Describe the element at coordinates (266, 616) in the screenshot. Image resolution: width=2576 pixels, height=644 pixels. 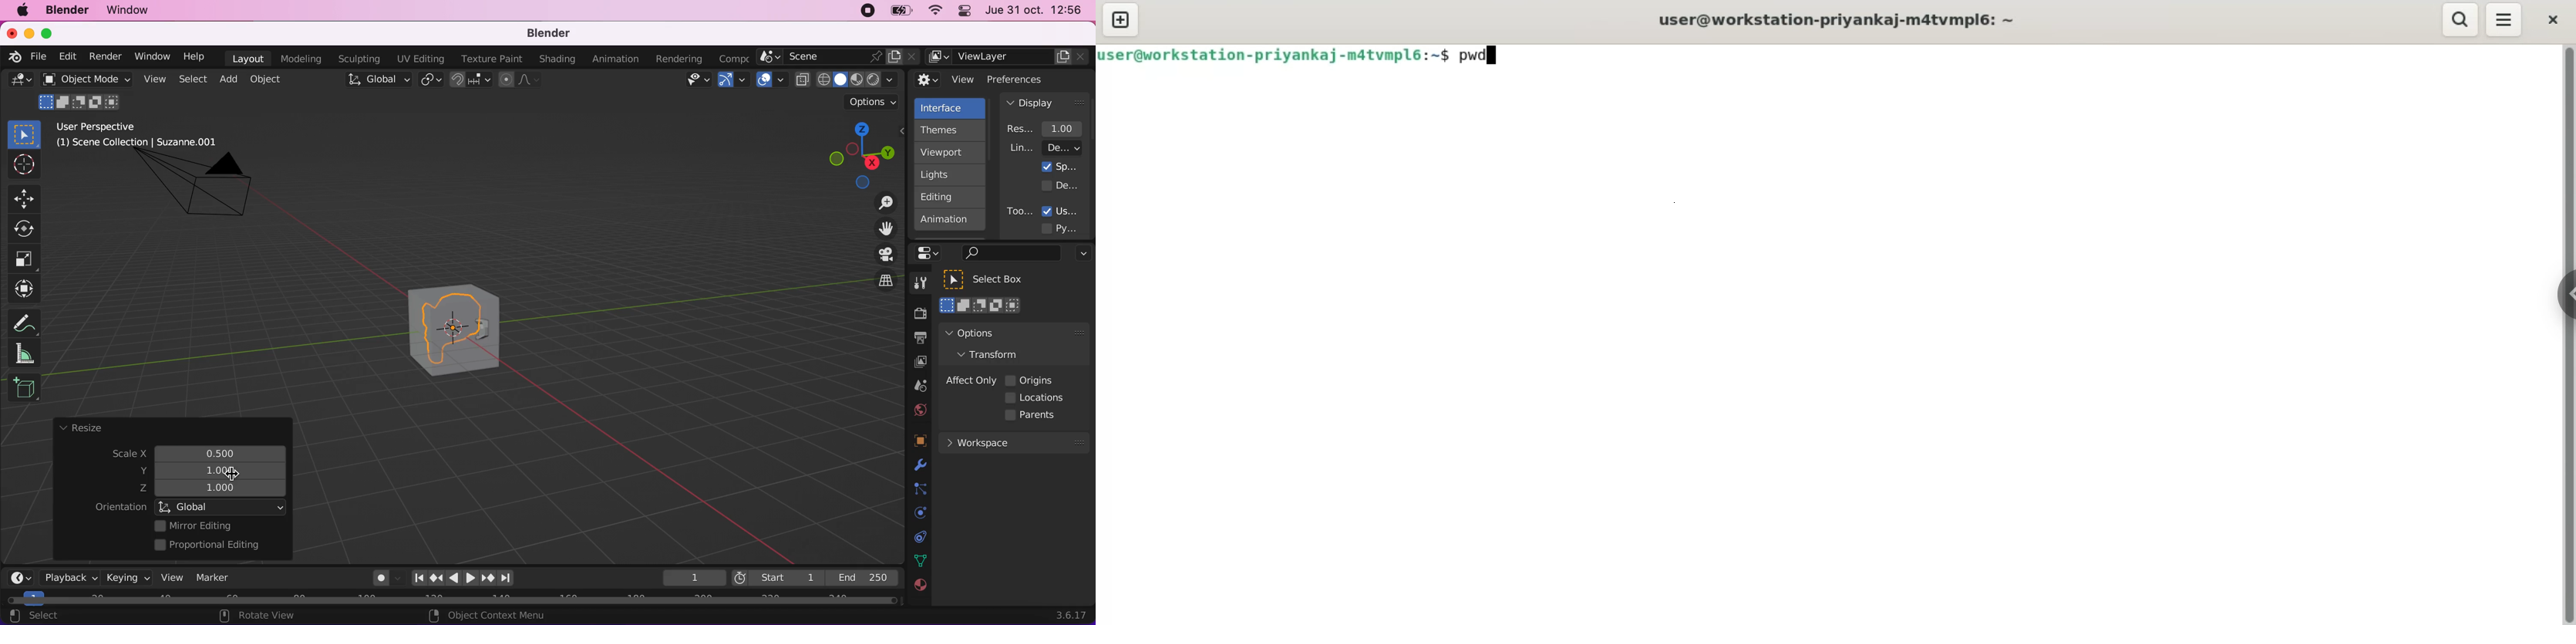
I see `rotate view` at that location.